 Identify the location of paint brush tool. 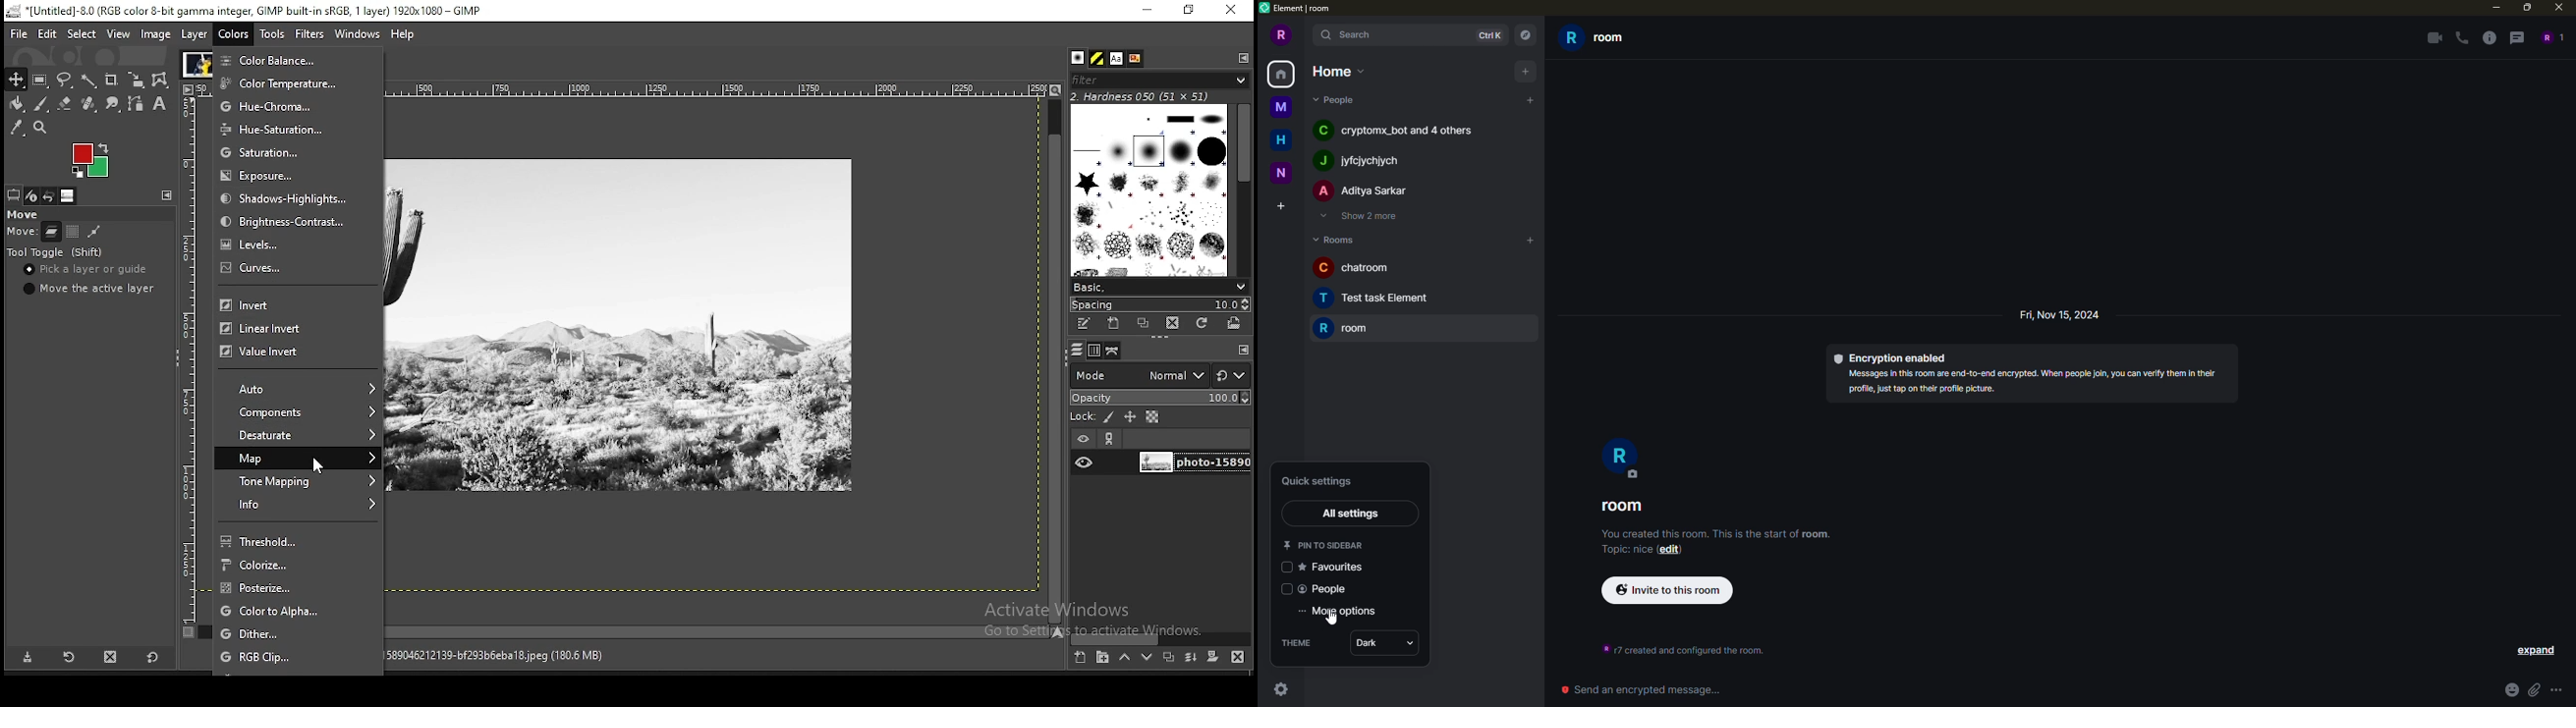
(42, 104).